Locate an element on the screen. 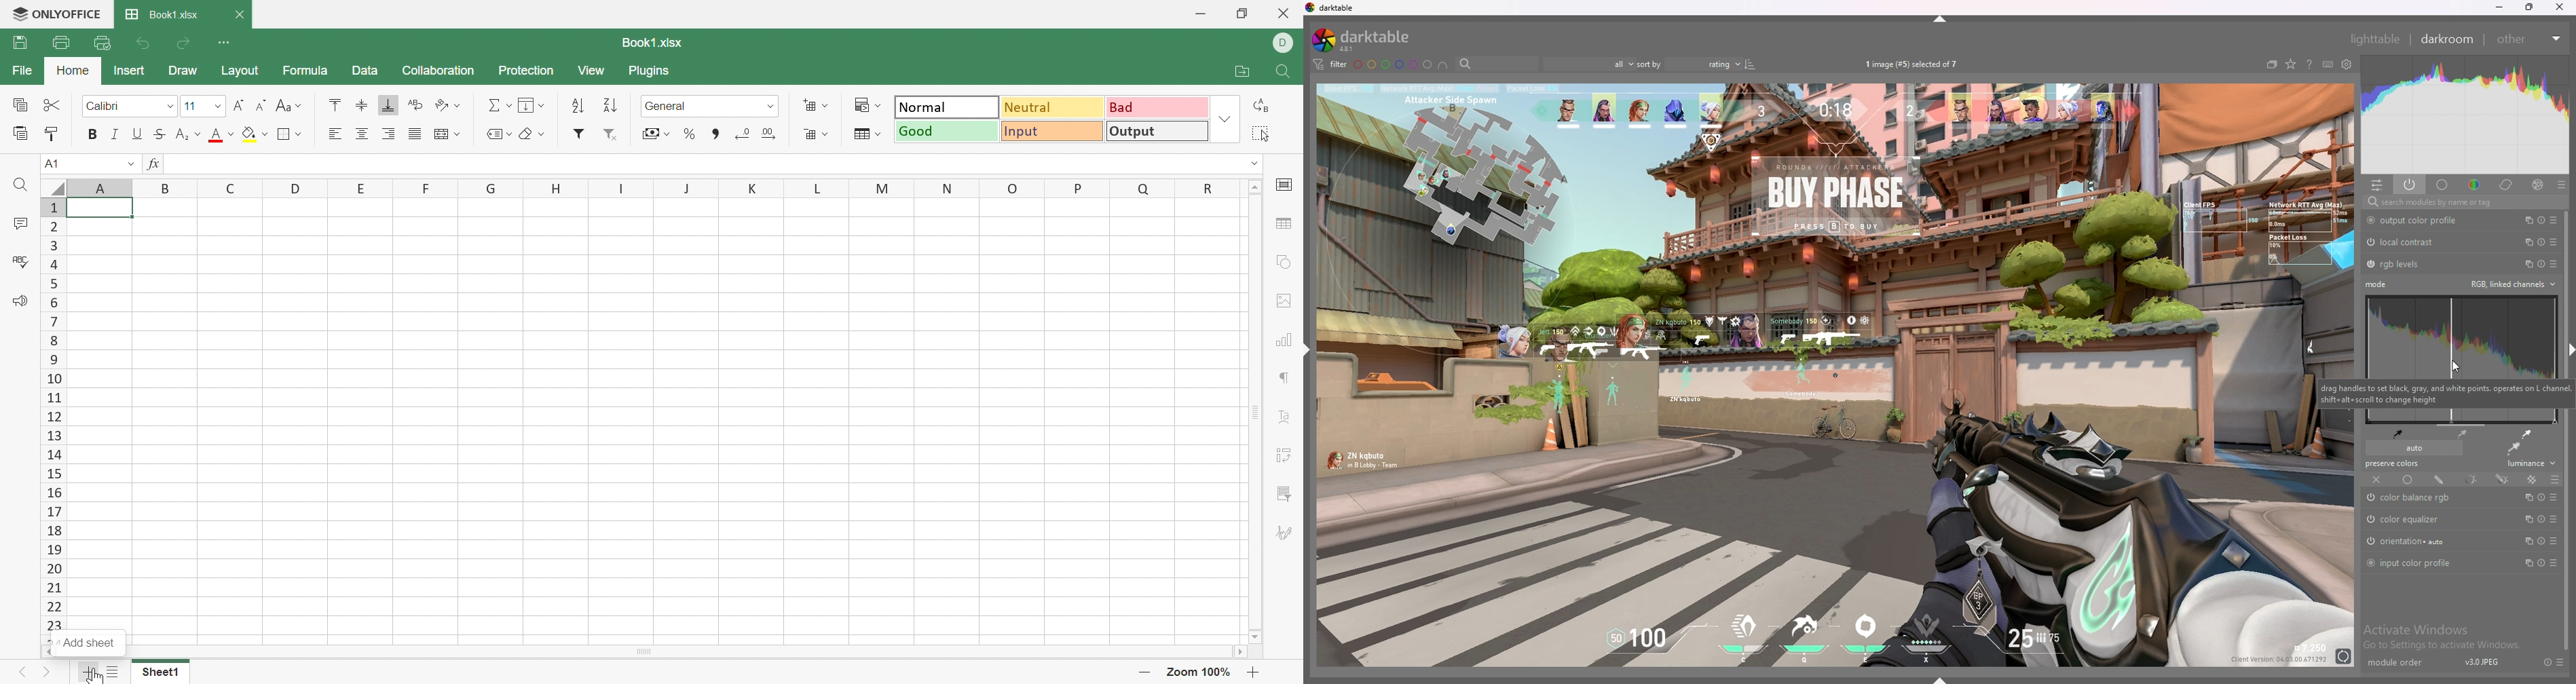  11 is located at coordinates (52, 399).